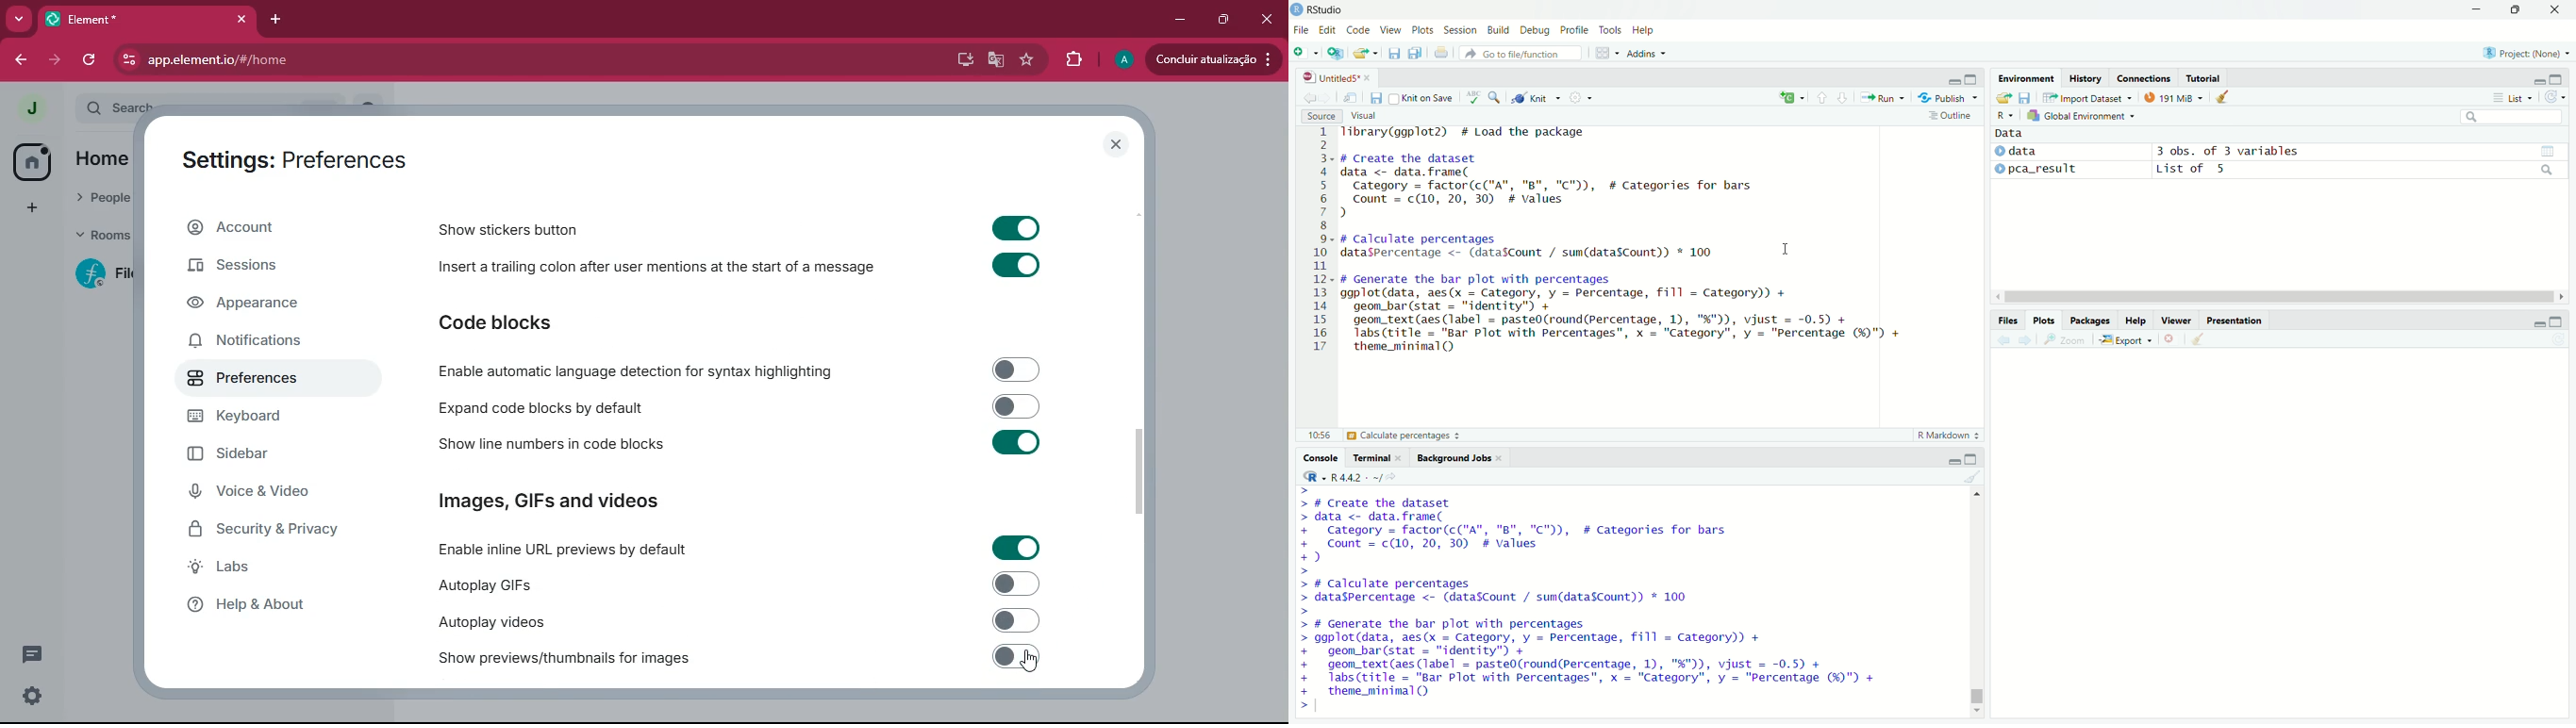 The width and height of the screenshot is (2576, 728). What do you see at coordinates (1576, 31) in the screenshot?
I see `profile` at bounding box center [1576, 31].